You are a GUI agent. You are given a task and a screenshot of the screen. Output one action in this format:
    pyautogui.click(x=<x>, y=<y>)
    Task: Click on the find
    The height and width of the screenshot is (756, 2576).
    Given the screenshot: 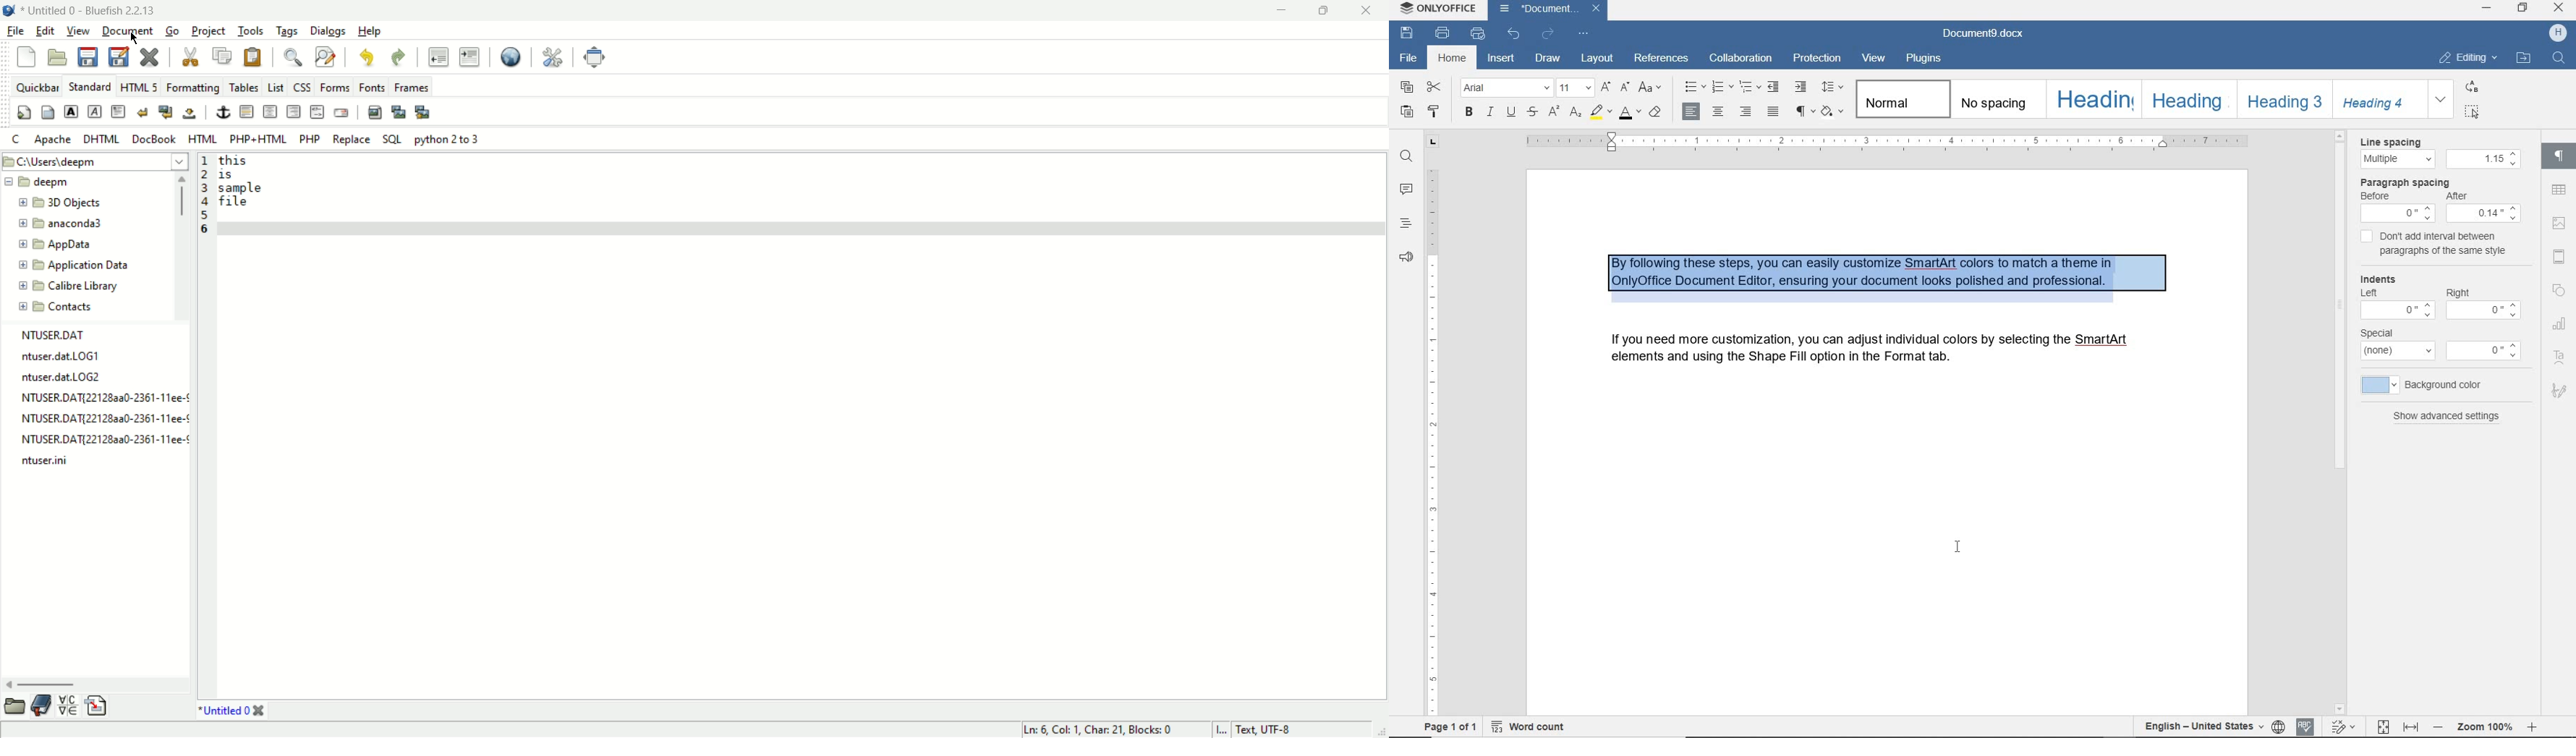 What is the action you would take?
    pyautogui.click(x=1406, y=156)
    